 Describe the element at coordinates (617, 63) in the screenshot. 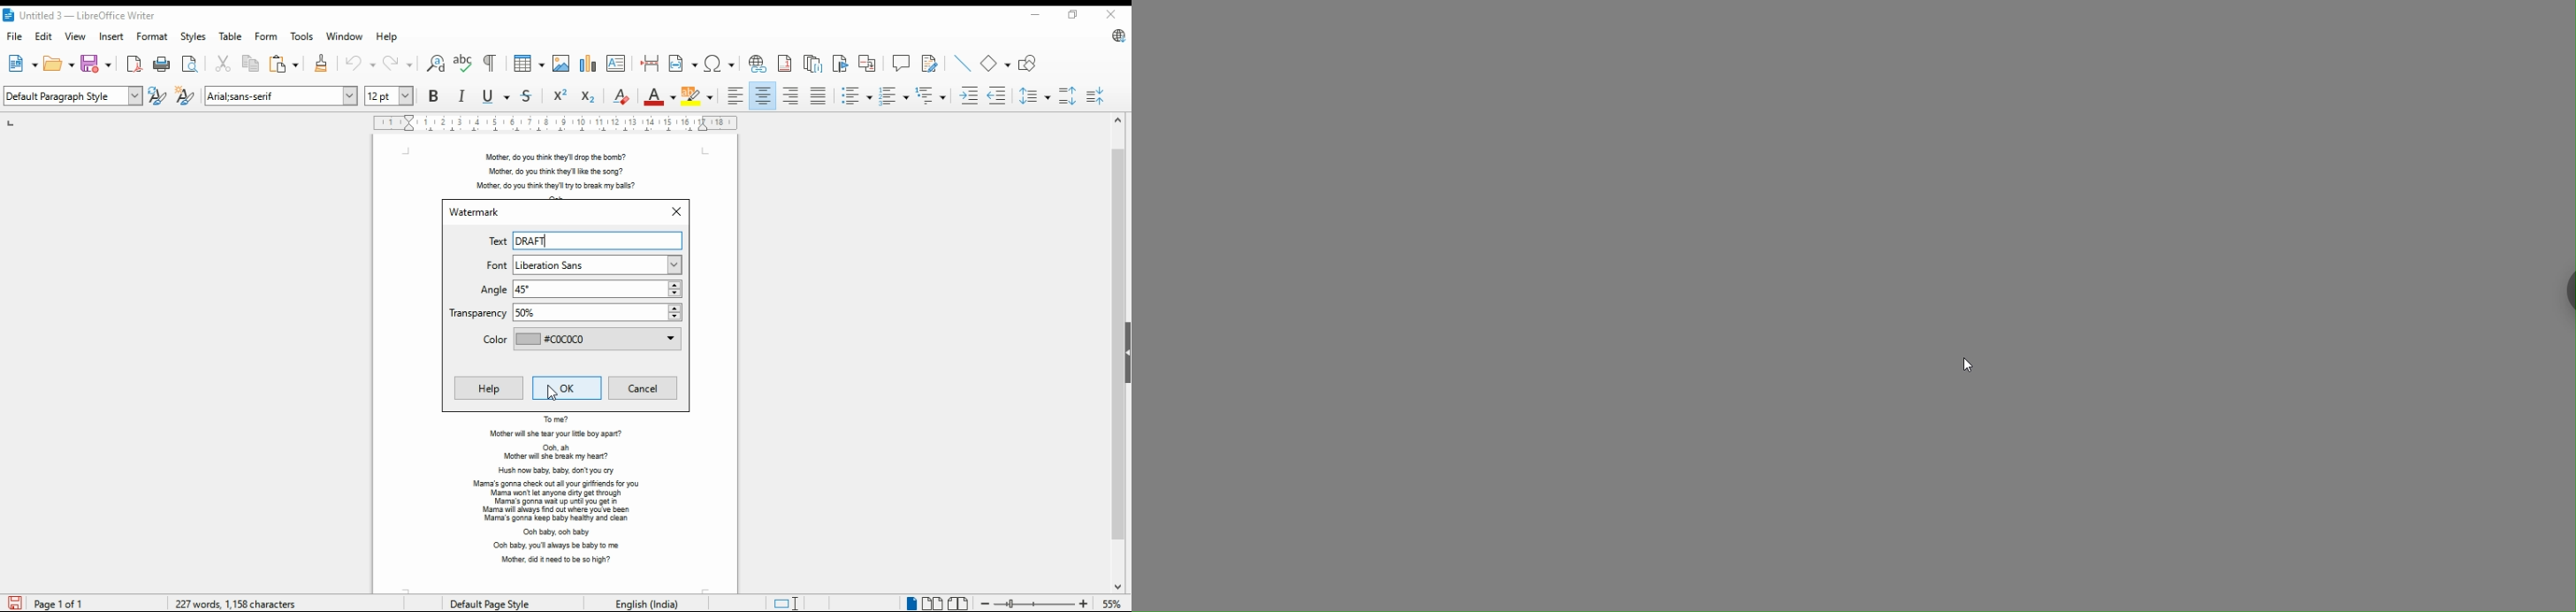

I see `insert text box` at that location.